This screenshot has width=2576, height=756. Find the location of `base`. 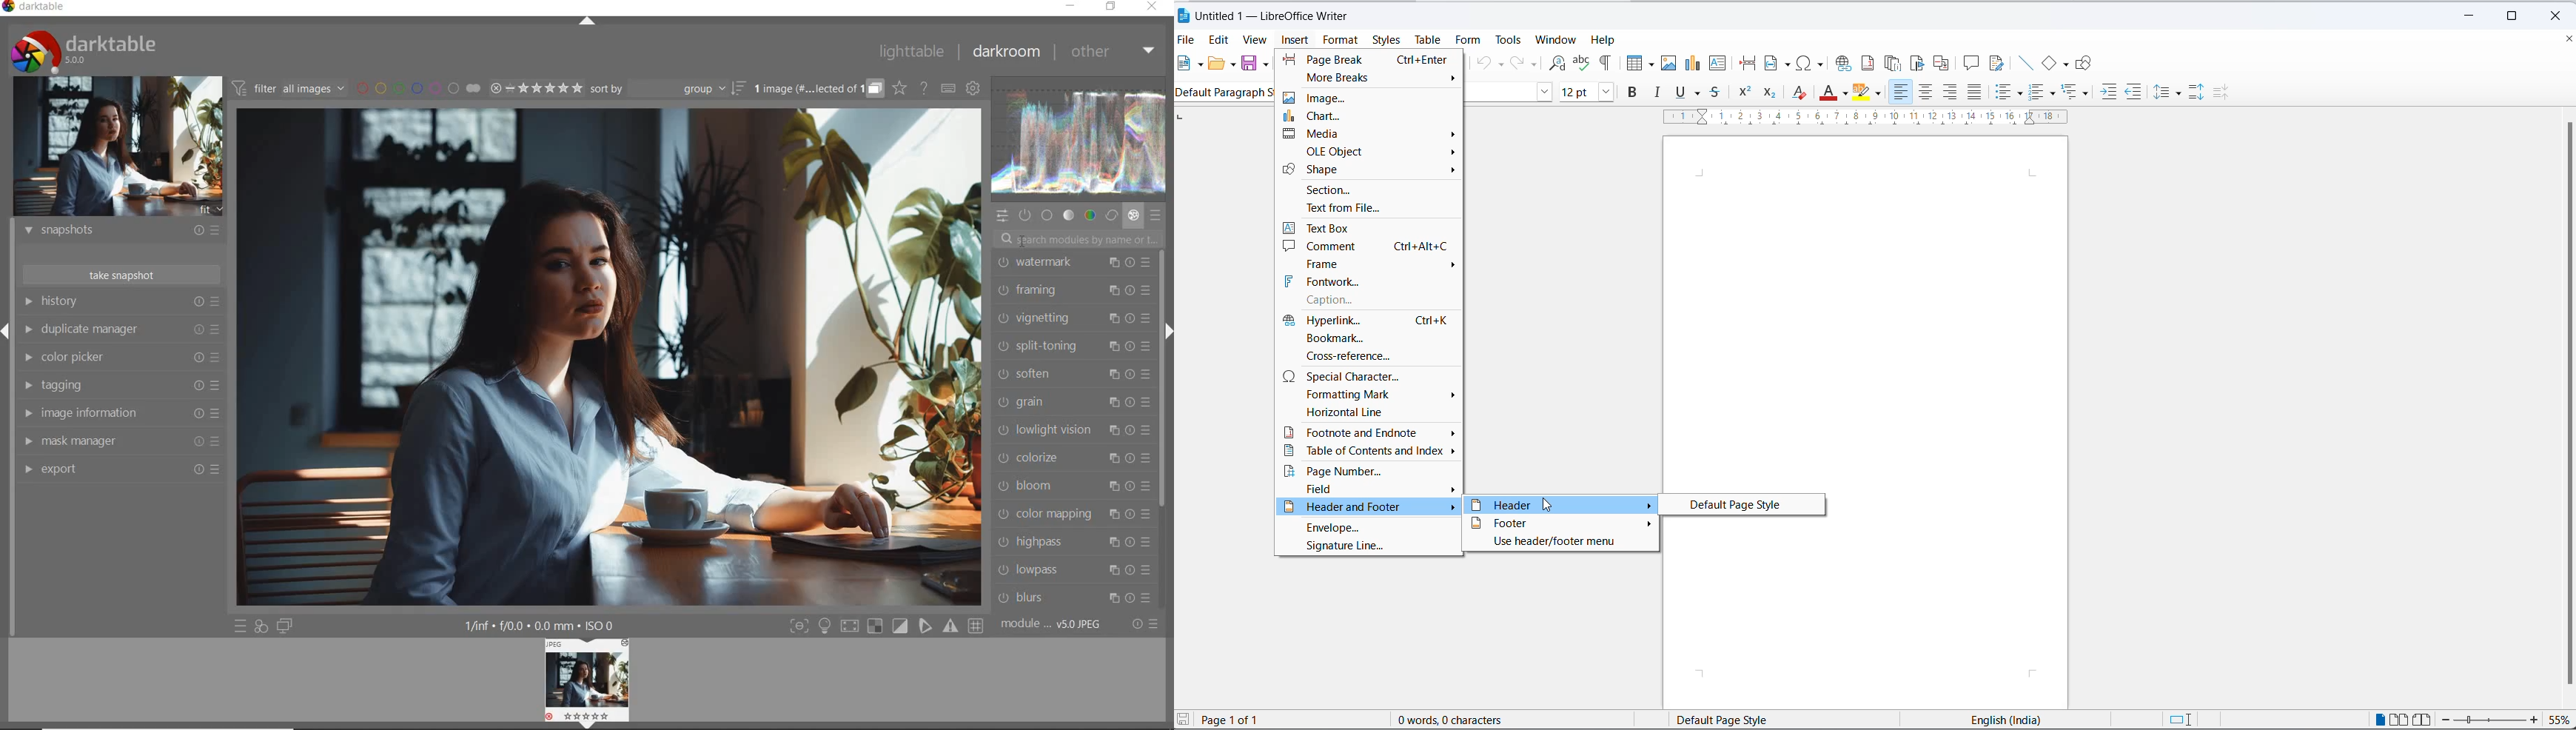

base is located at coordinates (1048, 215).